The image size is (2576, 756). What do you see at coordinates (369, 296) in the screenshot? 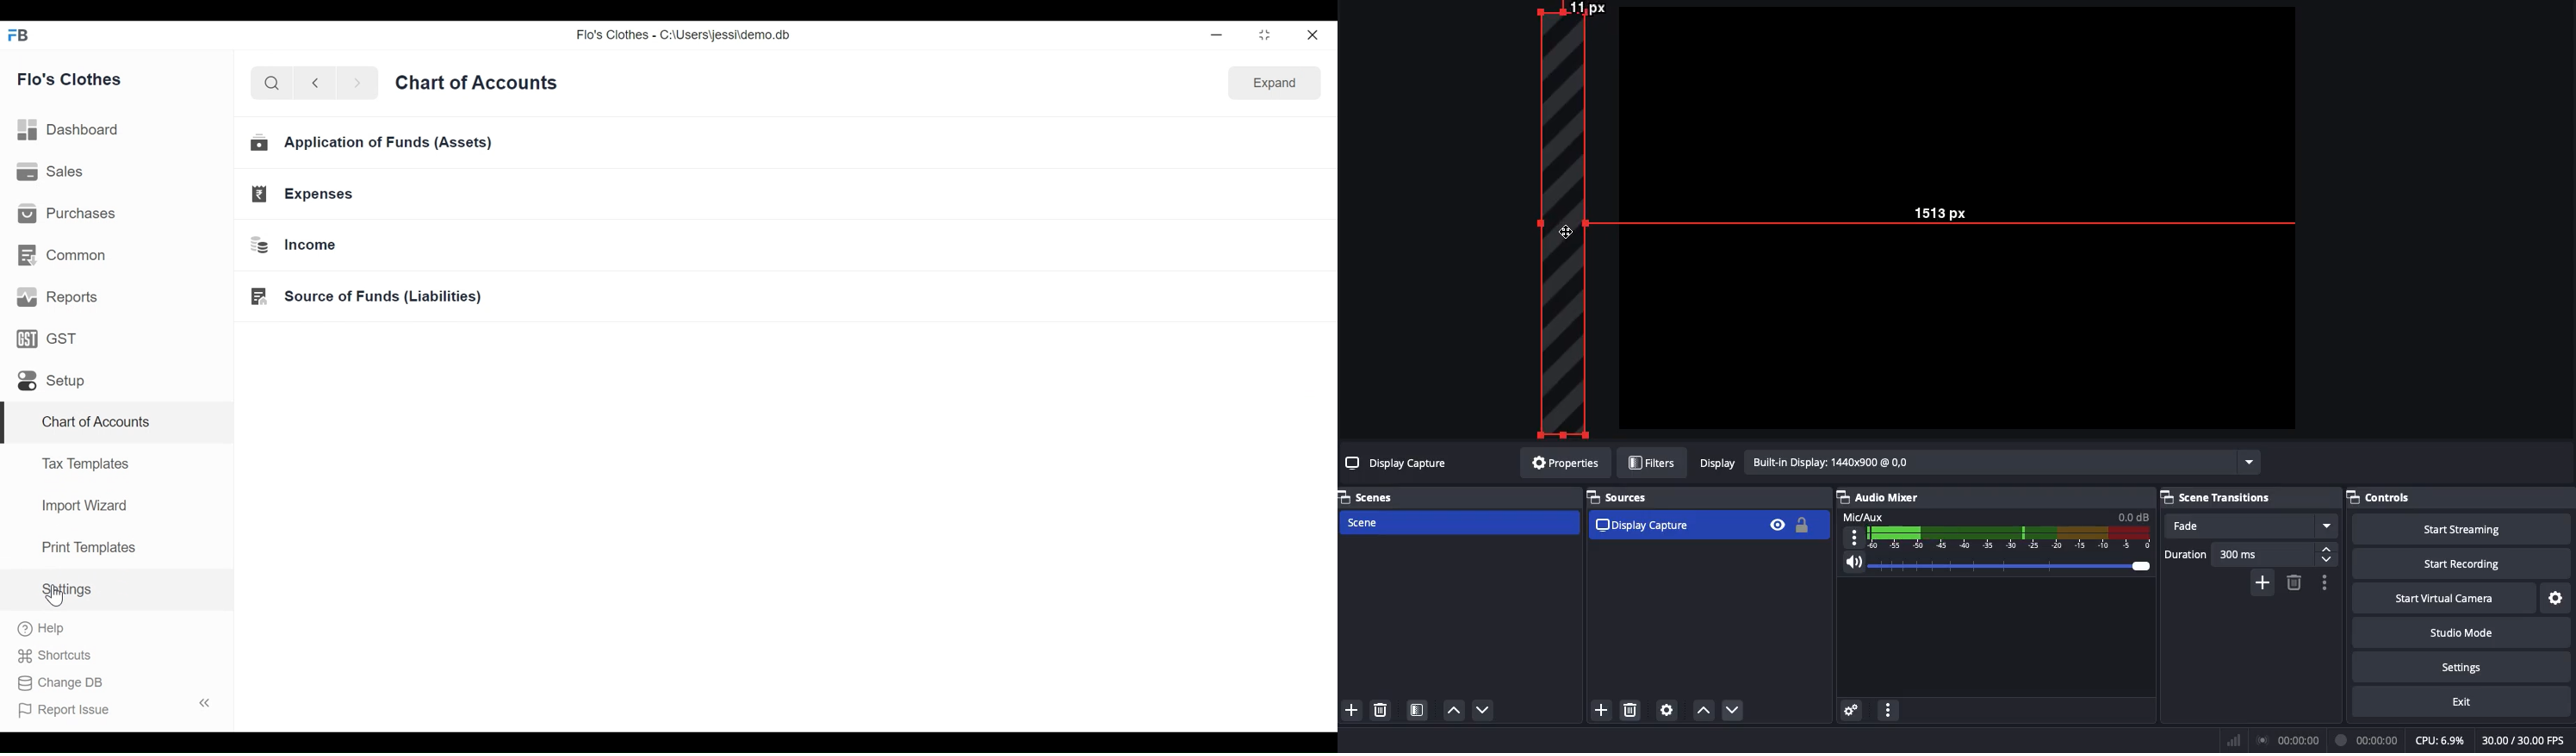
I see `Source of Funds (Liabilities)` at bounding box center [369, 296].